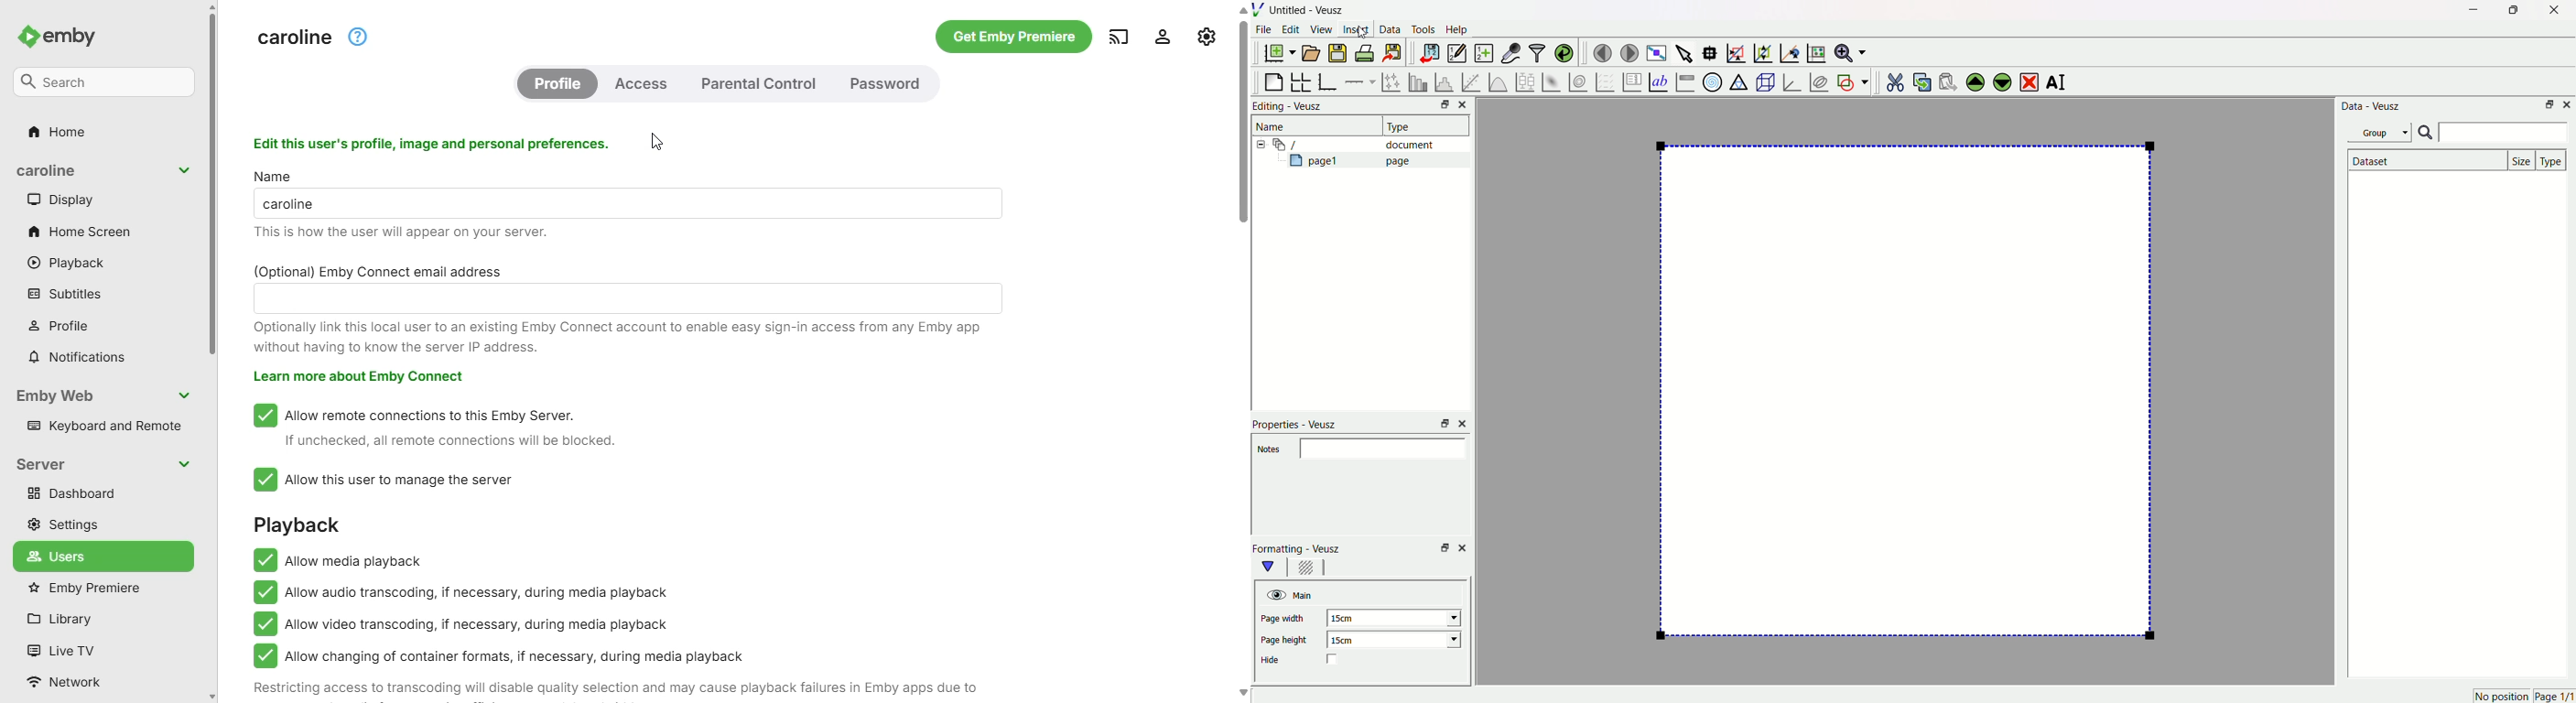 The height and width of the screenshot is (728, 2576). What do you see at coordinates (2550, 12) in the screenshot?
I see `Close` at bounding box center [2550, 12].